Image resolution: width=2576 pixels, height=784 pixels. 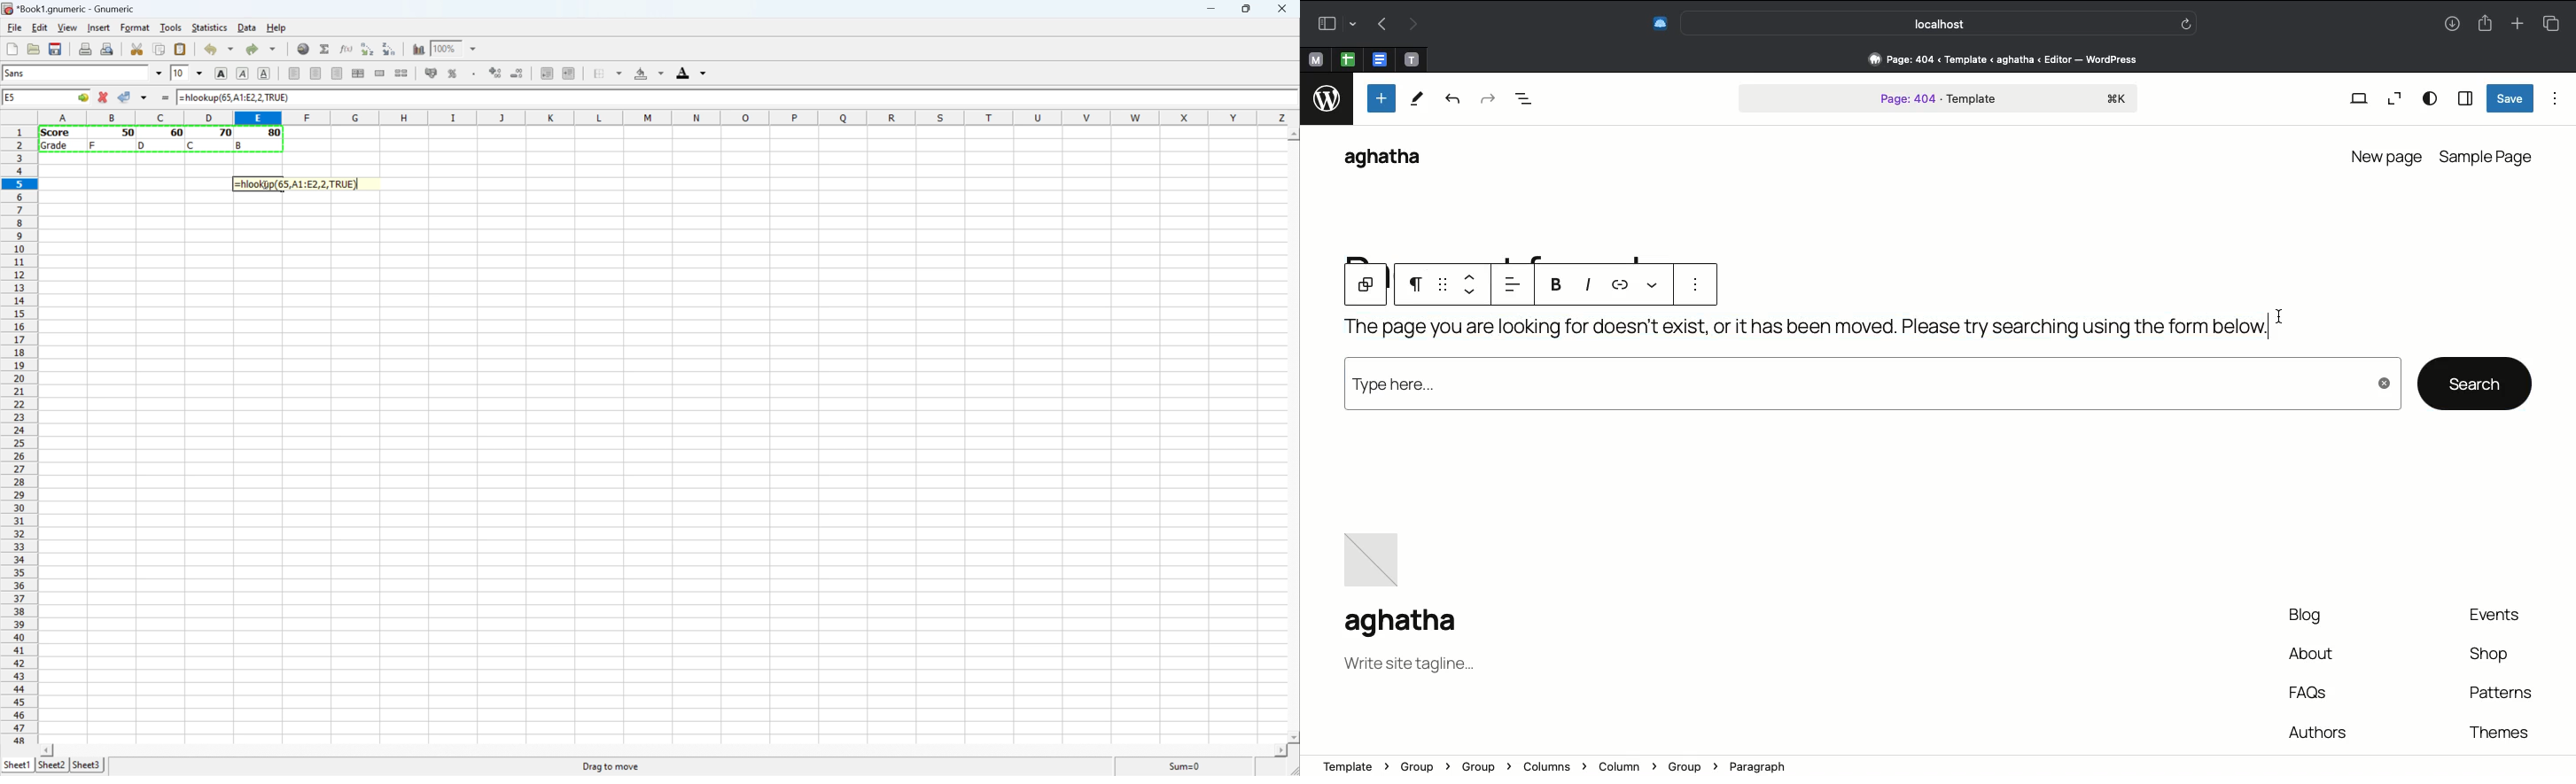 I want to click on FAQs, so click(x=2312, y=692).